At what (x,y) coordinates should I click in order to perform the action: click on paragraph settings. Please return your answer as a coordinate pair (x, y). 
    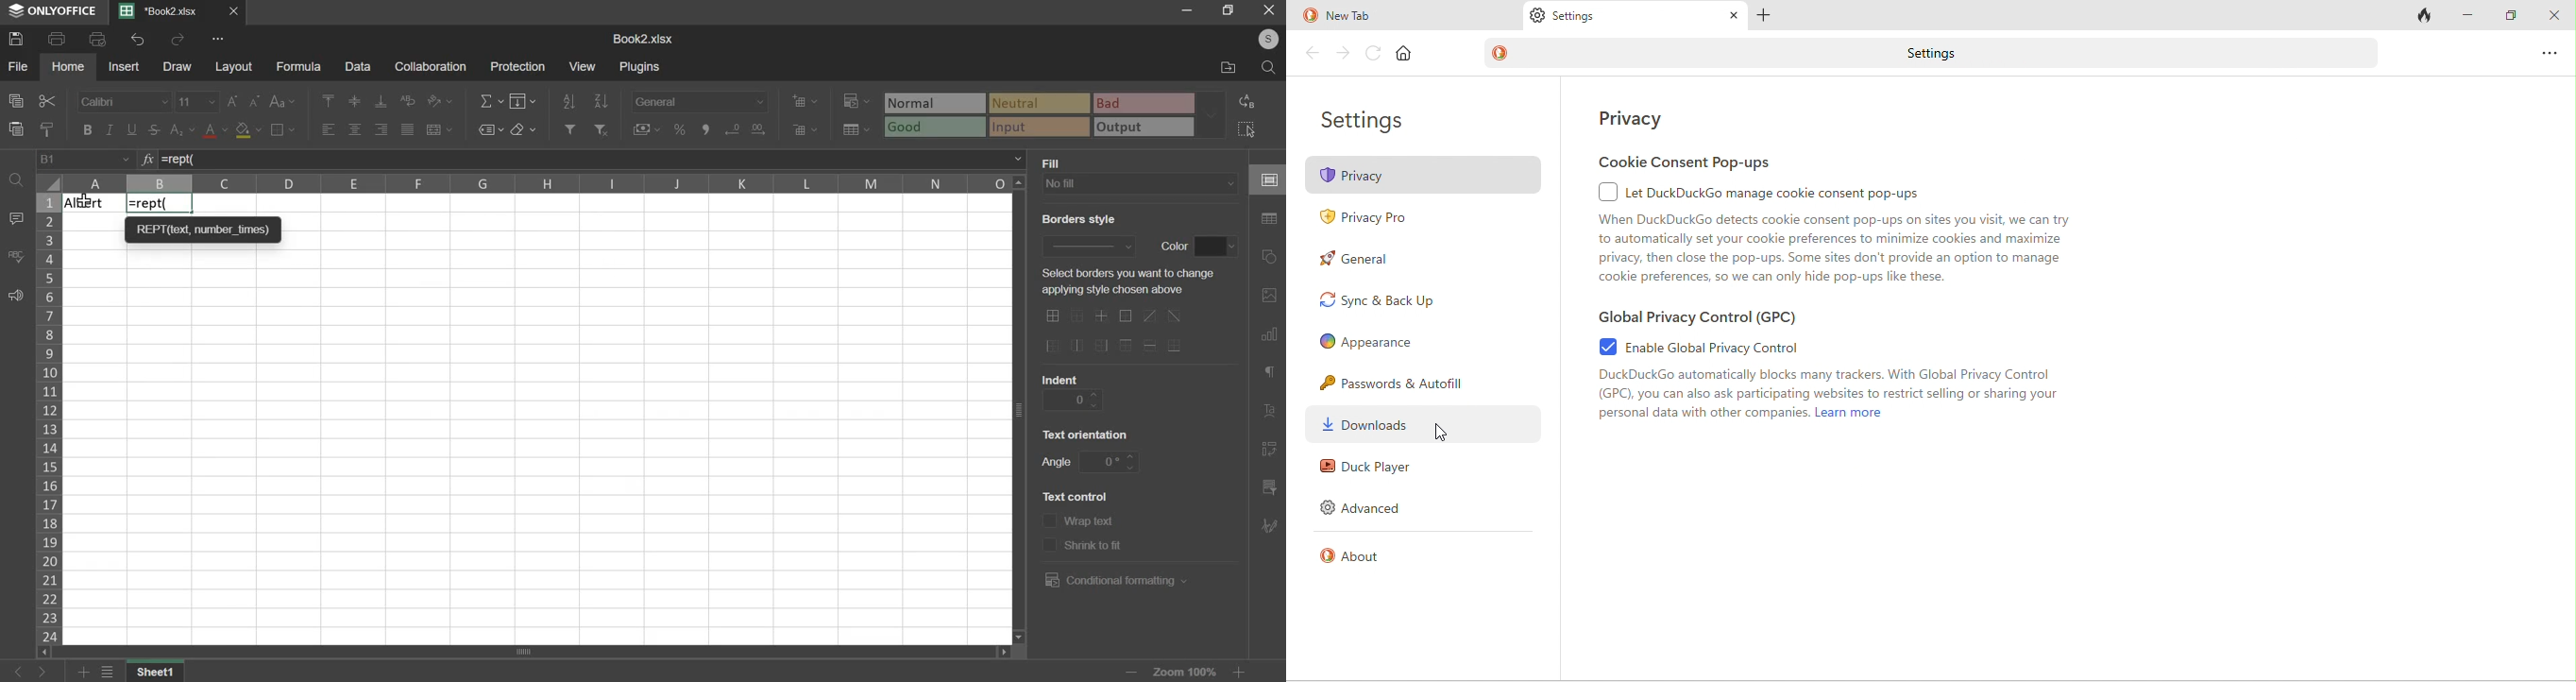
    Looking at the image, I should click on (1273, 375).